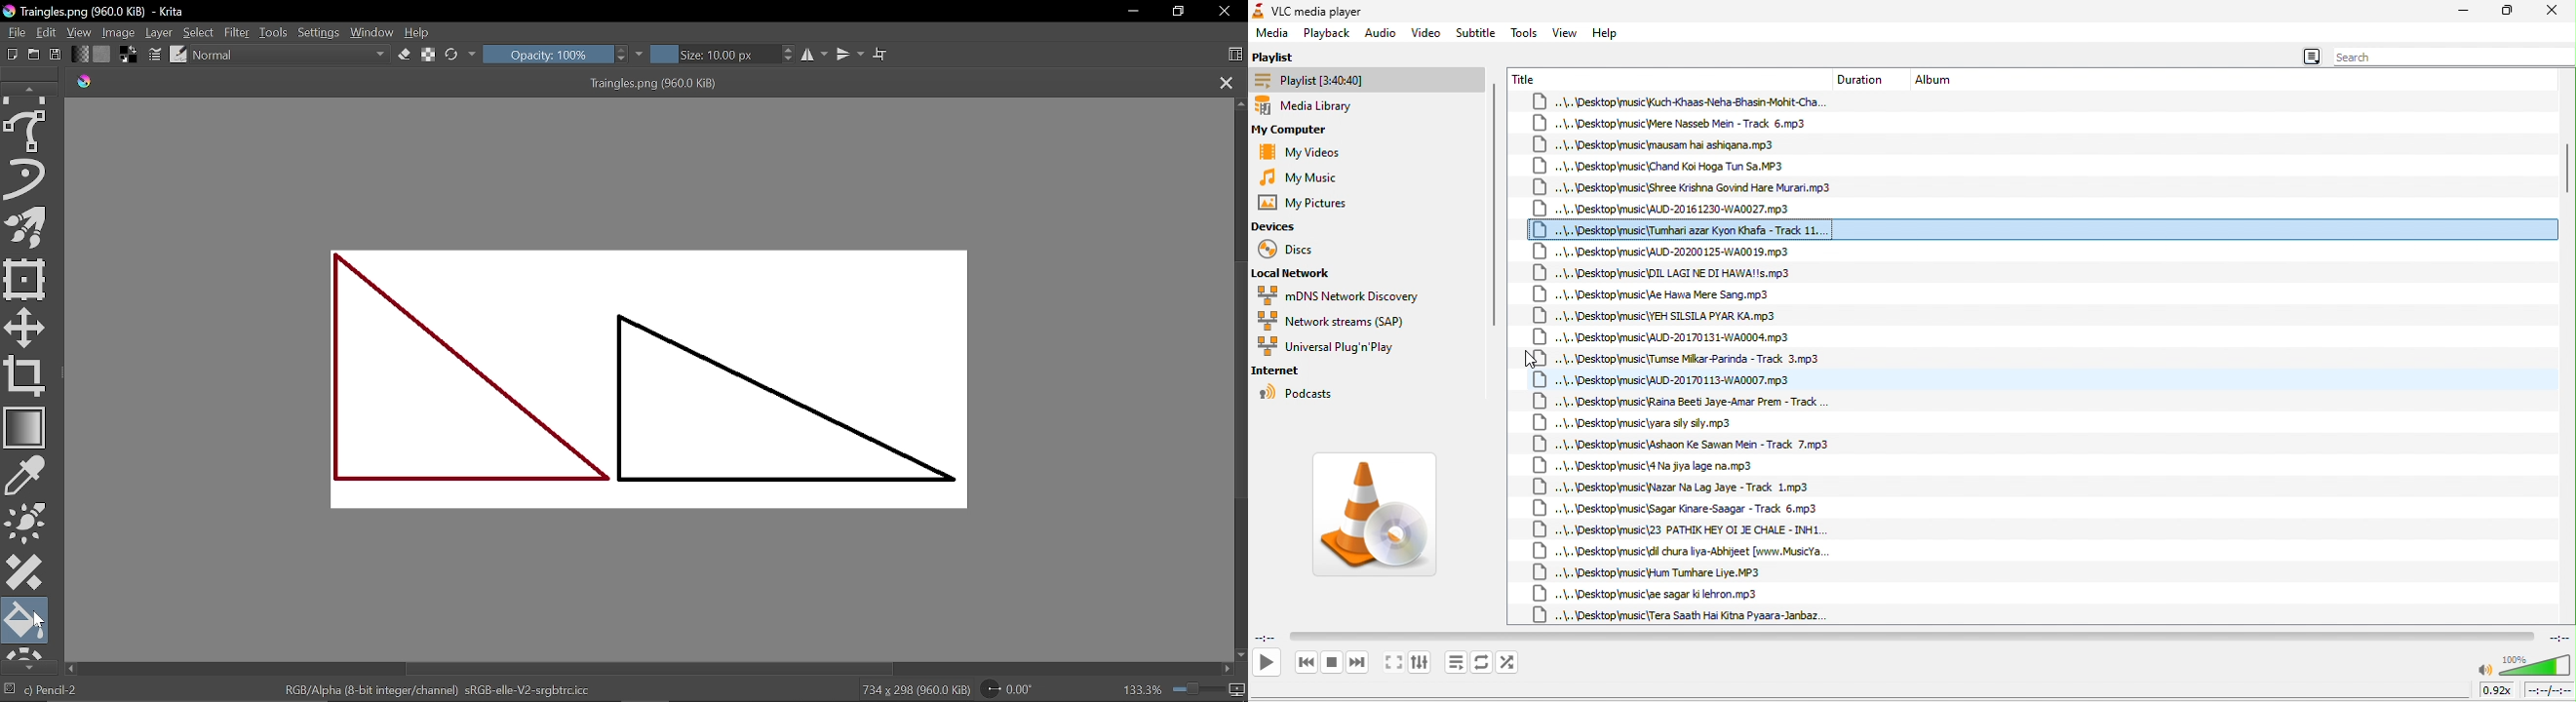 The width and height of the screenshot is (2576, 728). What do you see at coordinates (2450, 57) in the screenshot?
I see `search` at bounding box center [2450, 57].